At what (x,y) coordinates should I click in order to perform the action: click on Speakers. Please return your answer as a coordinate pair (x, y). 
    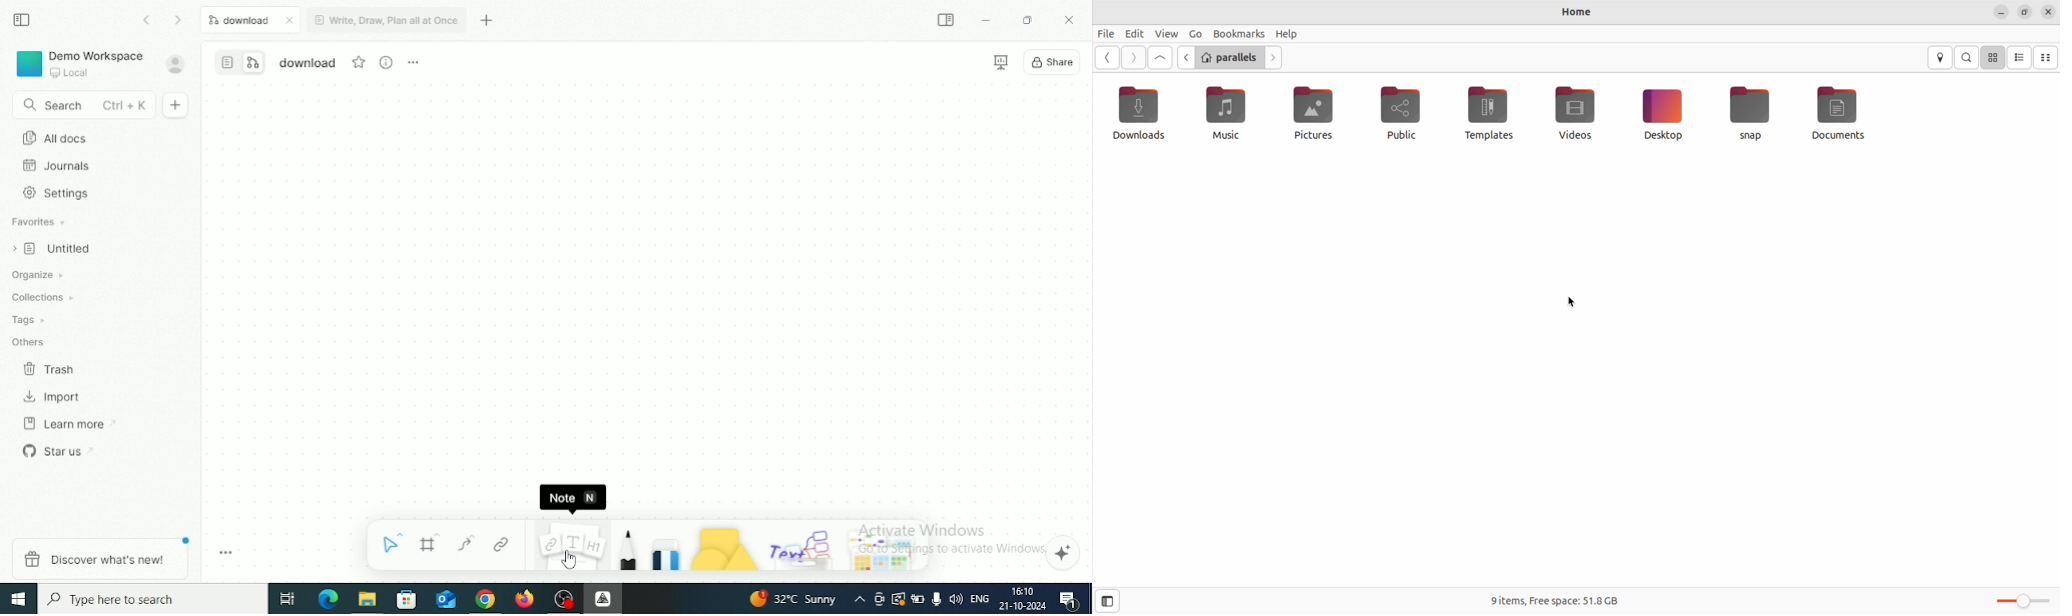
    Looking at the image, I should click on (955, 600).